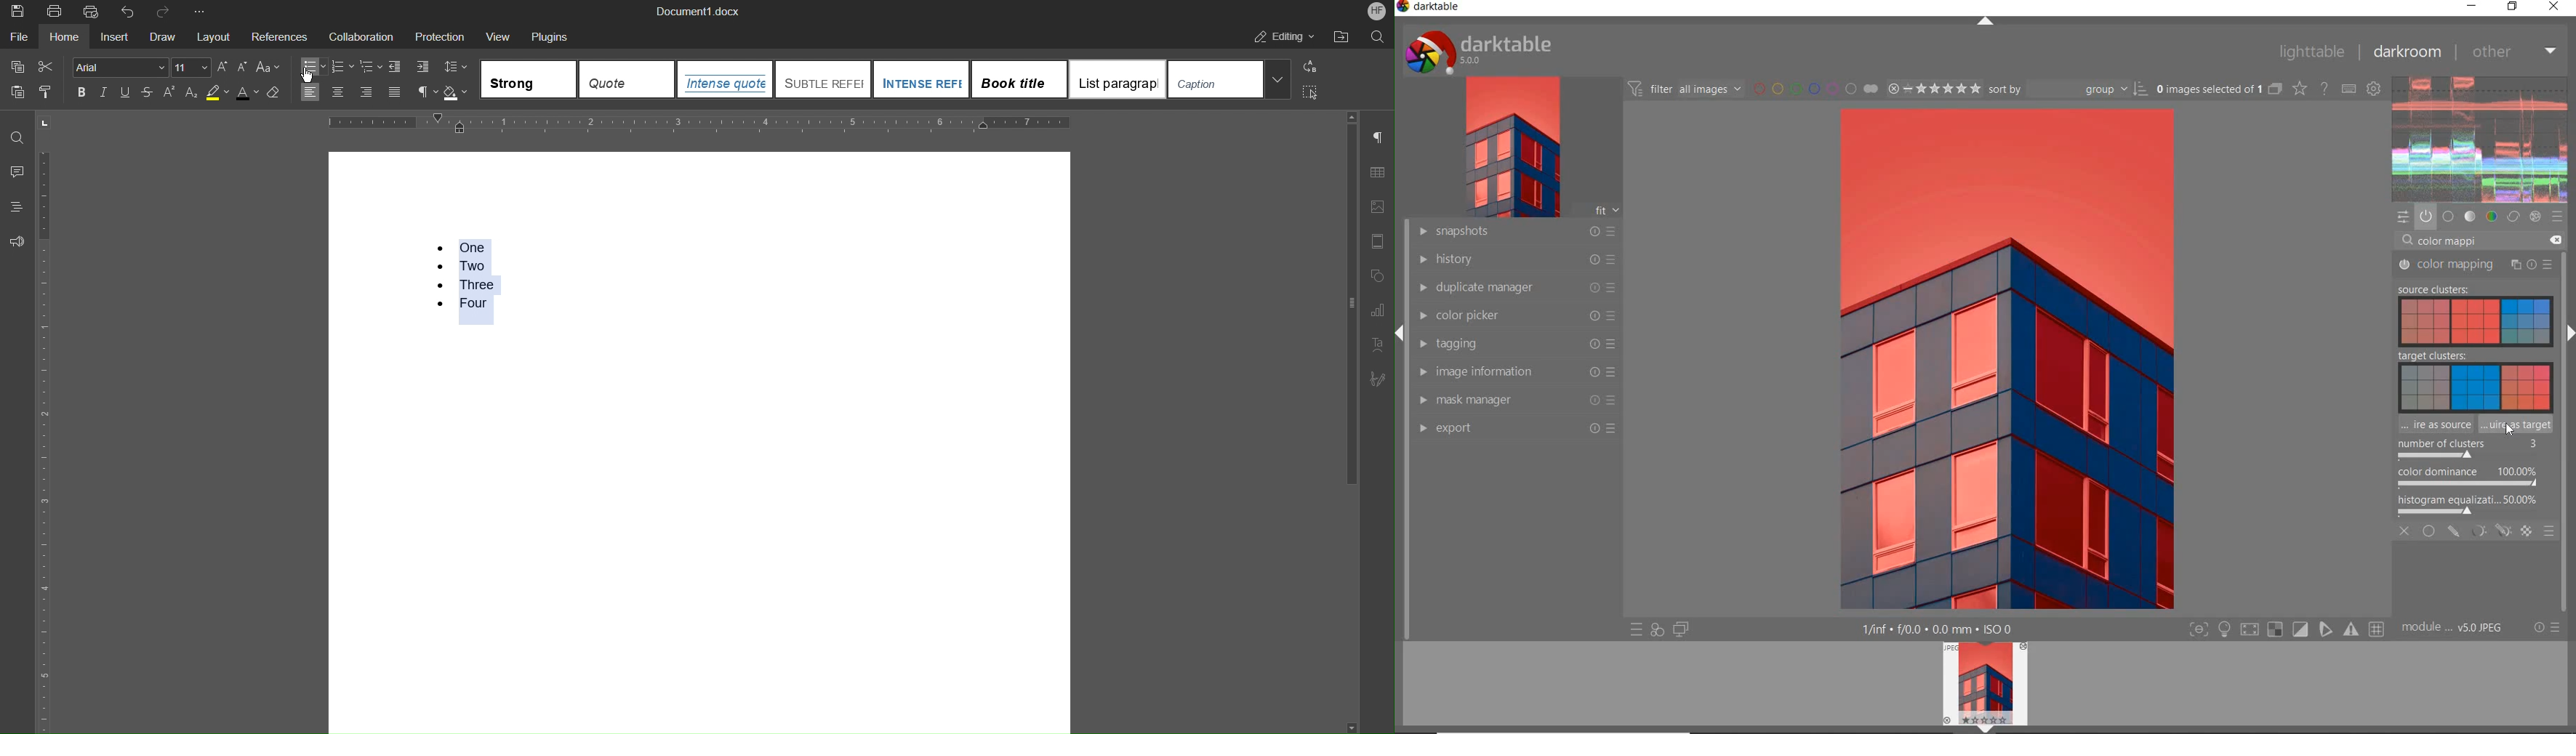 This screenshot has height=756, width=2576. I want to click on image information, so click(1515, 372).